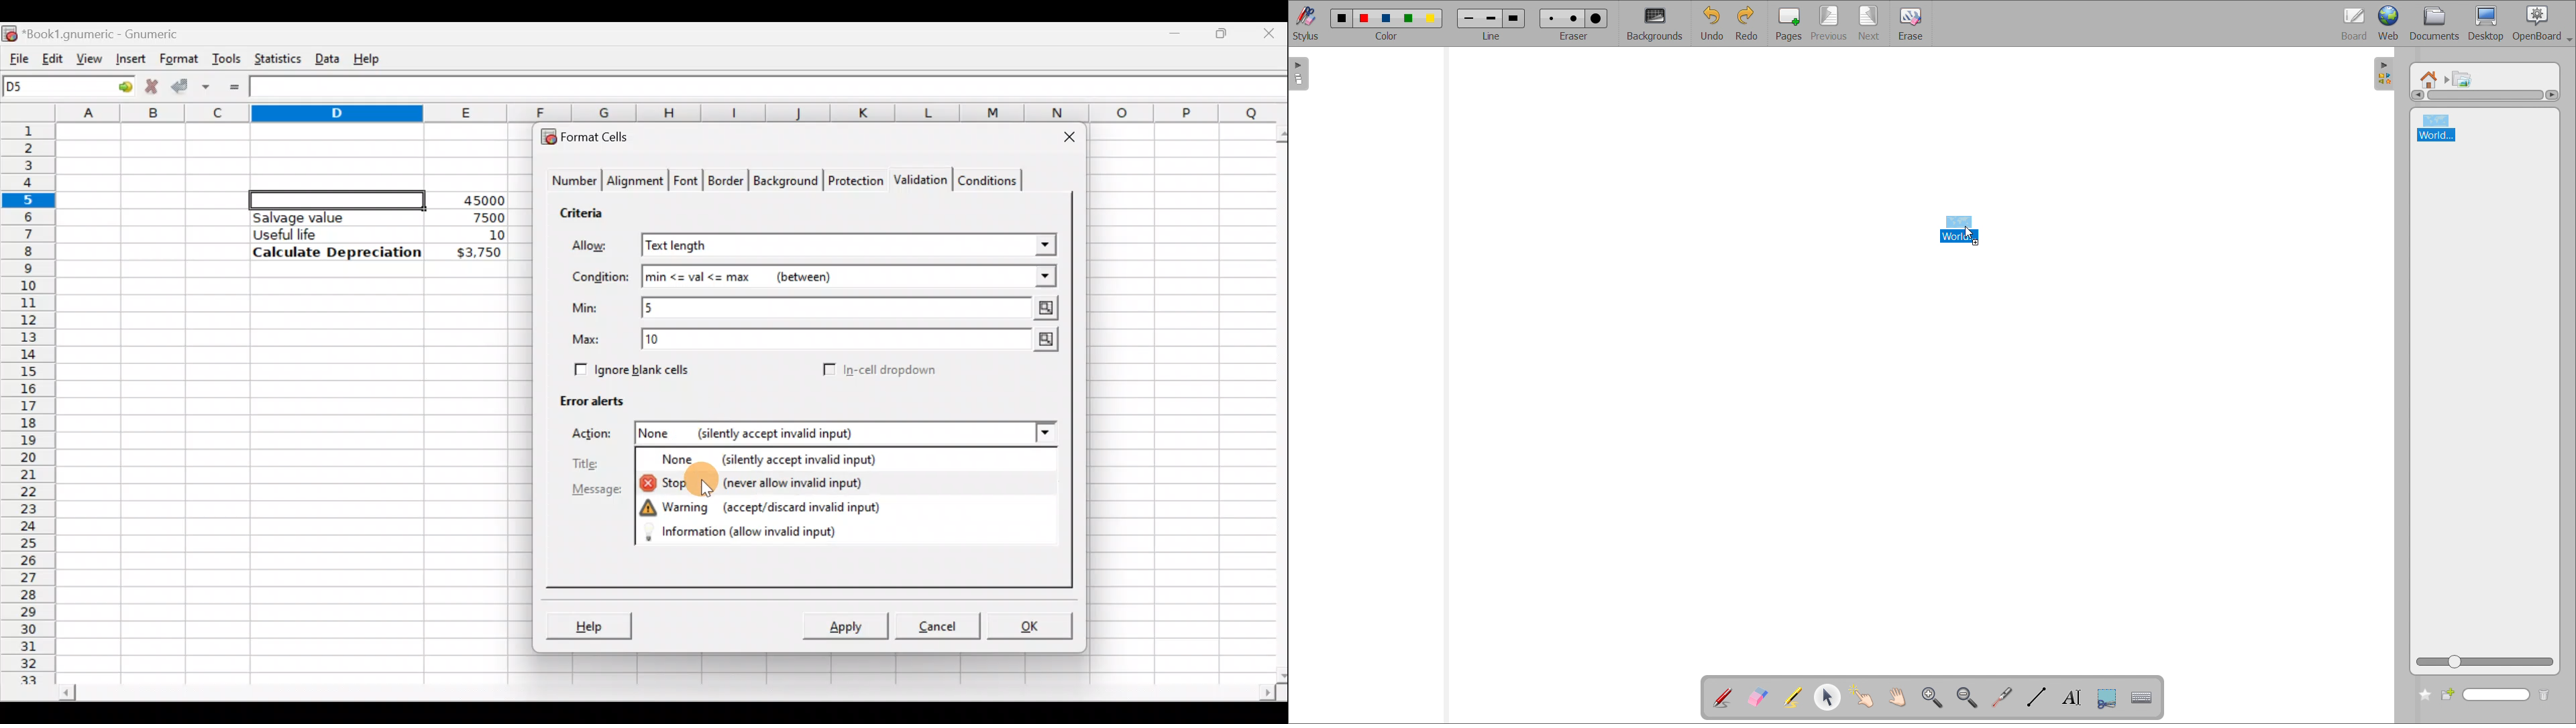 Image resolution: width=2576 pixels, height=728 pixels. I want to click on Action drop down, so click(1034, 433).